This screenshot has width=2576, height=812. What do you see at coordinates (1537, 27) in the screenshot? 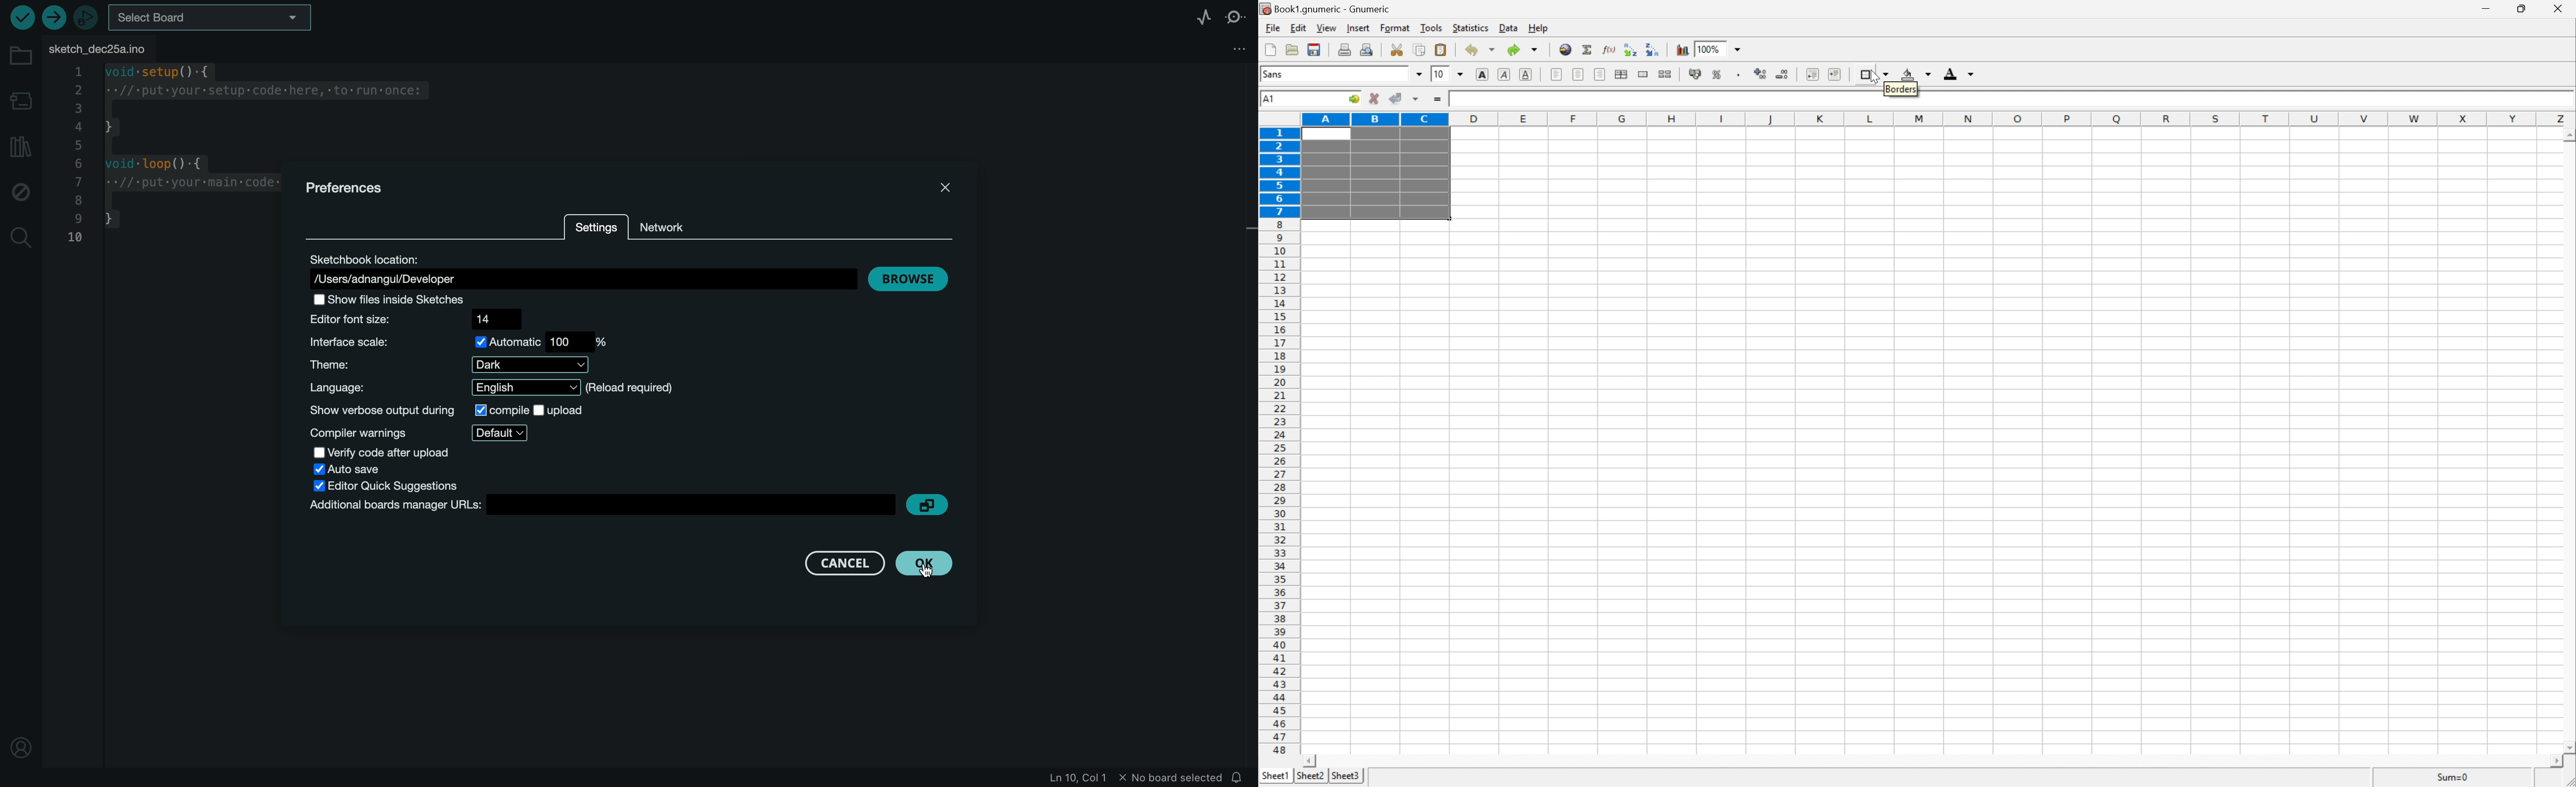
I see `help` at bounding box center [1537, 27].